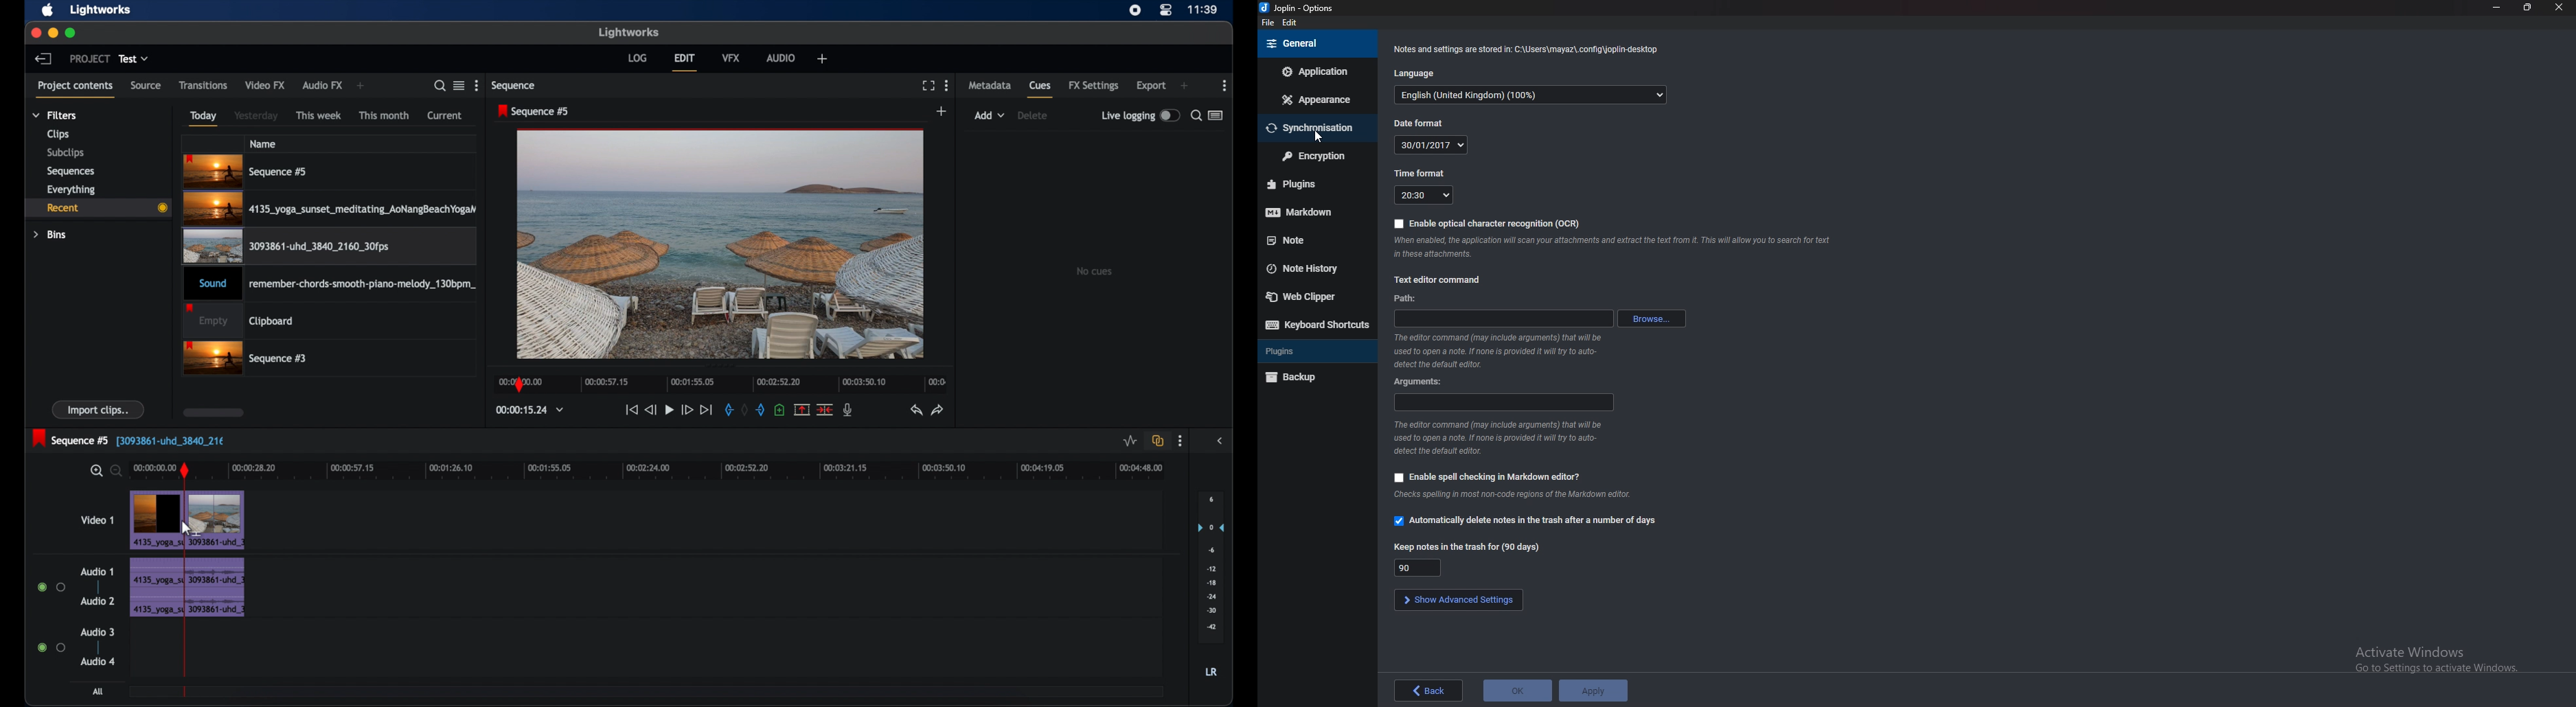 The width and height of the screenshot is (2576, 728). What do you see at coordinates (822, 58) in the screenshot?
I see `add` at bounding box center [822, 58].